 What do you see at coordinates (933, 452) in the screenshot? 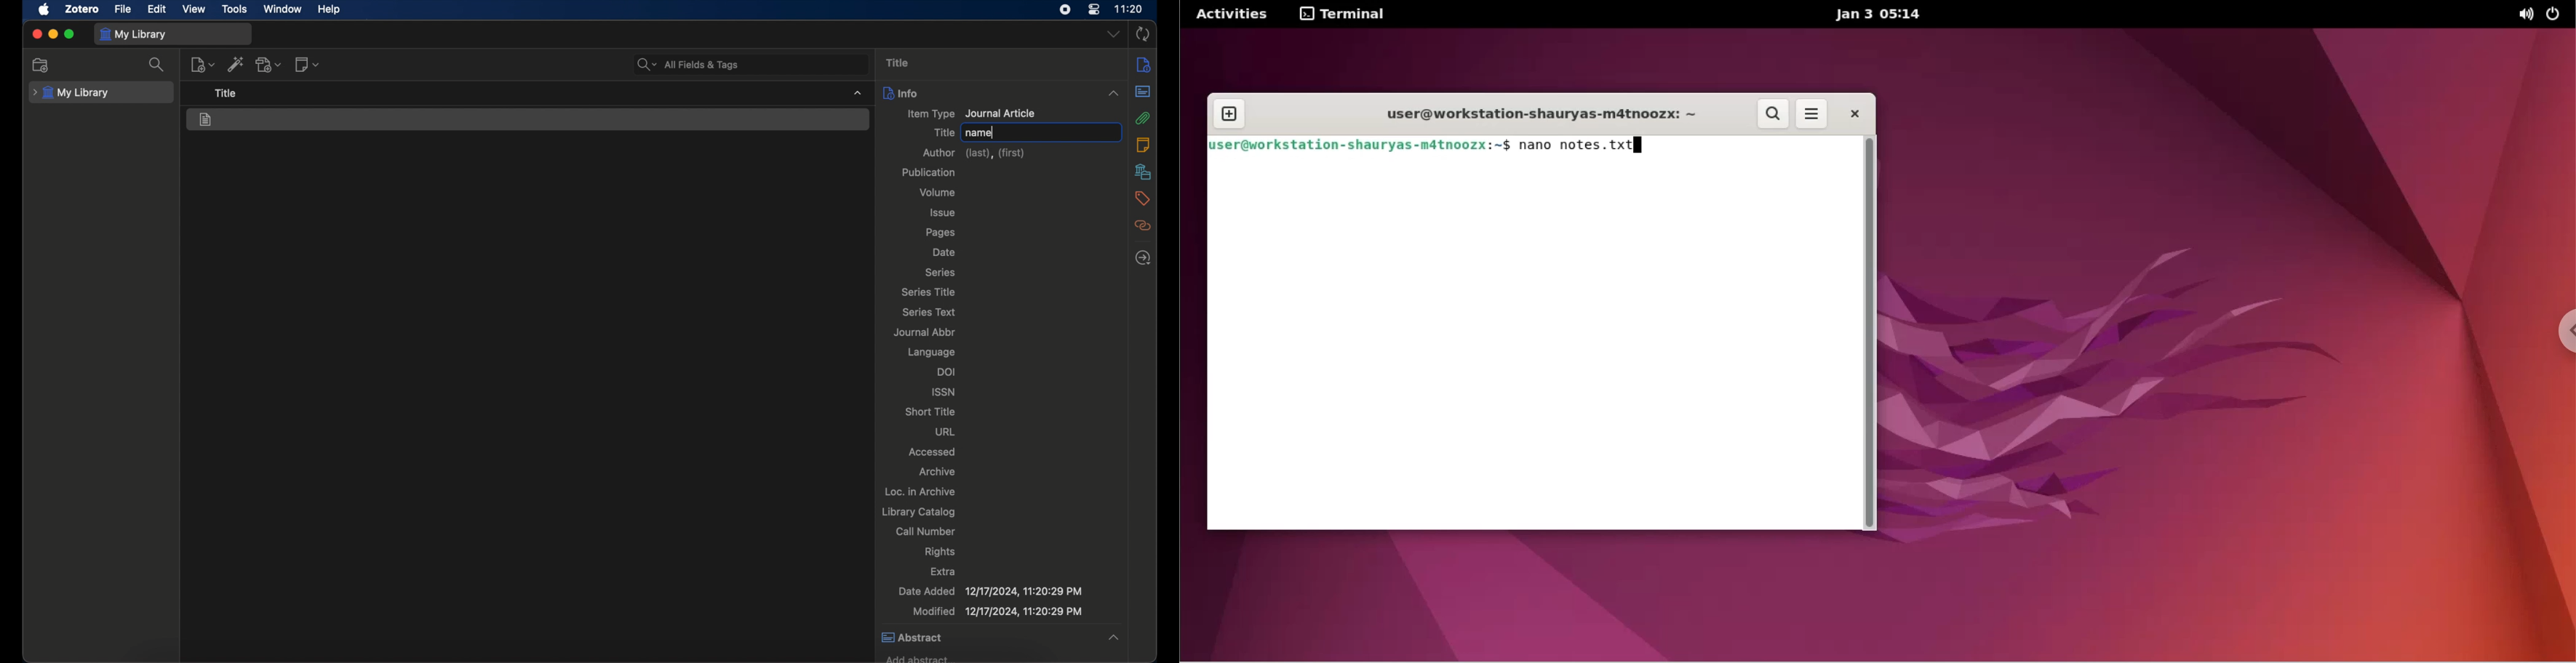
I see `accessed` at bounding box center [933, 452].